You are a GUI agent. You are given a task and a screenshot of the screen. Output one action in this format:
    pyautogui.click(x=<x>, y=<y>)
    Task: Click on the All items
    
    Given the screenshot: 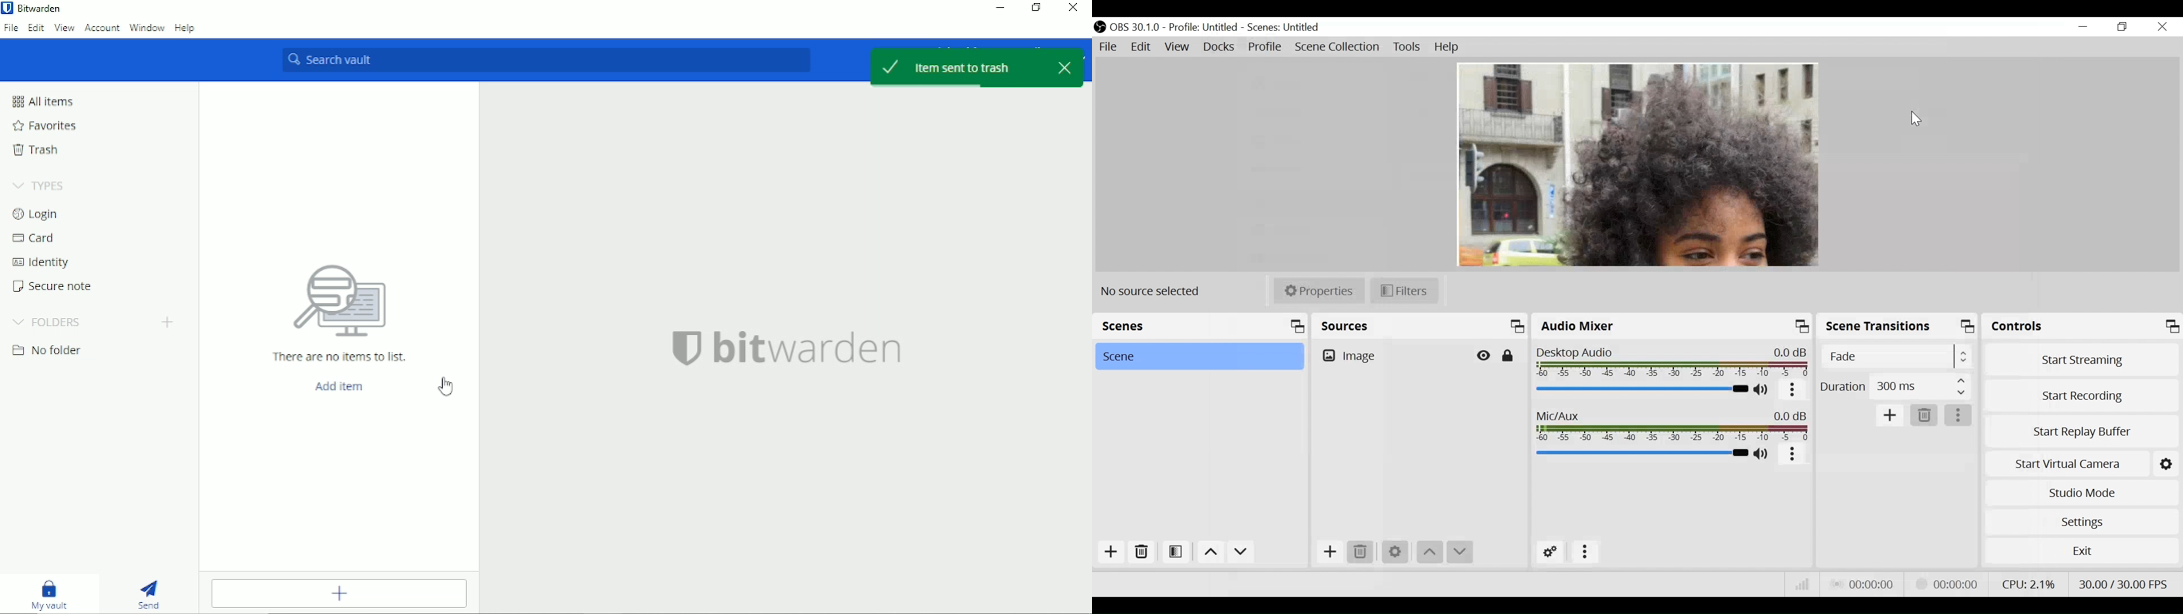 What is the action you would take?
    pyautogui.click(x=48, y=101)
    